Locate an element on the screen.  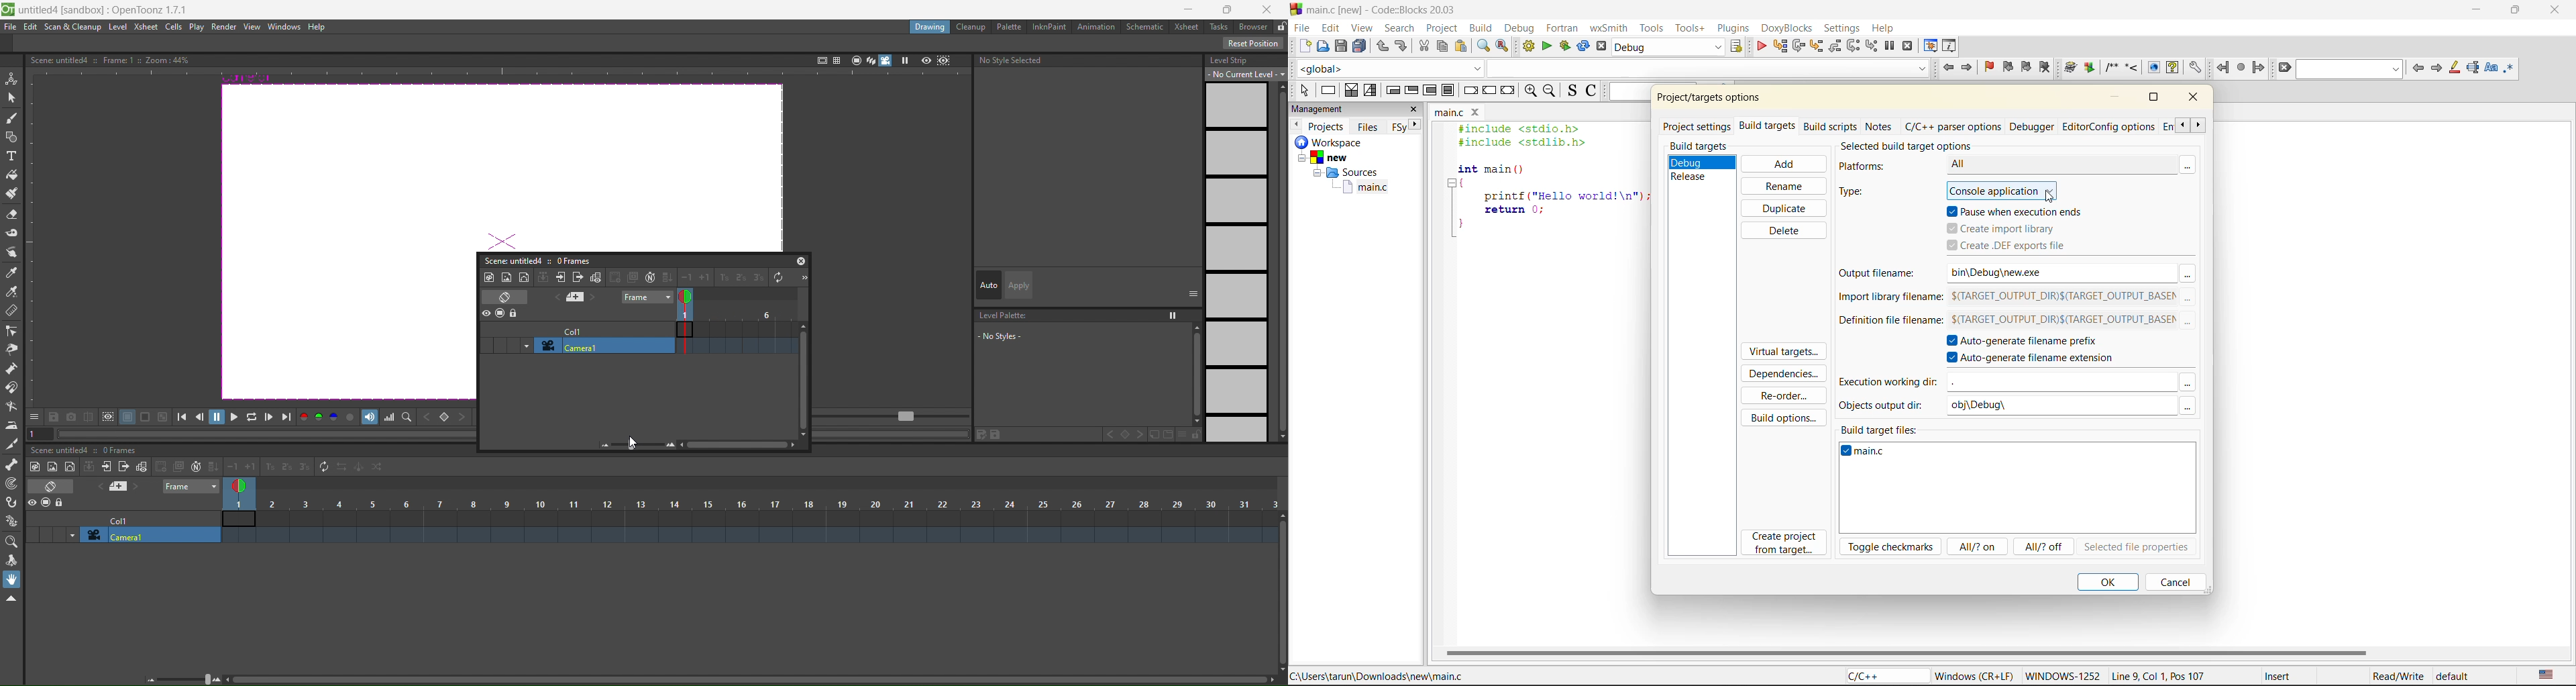
freeze is located at coordinates (904, 60).